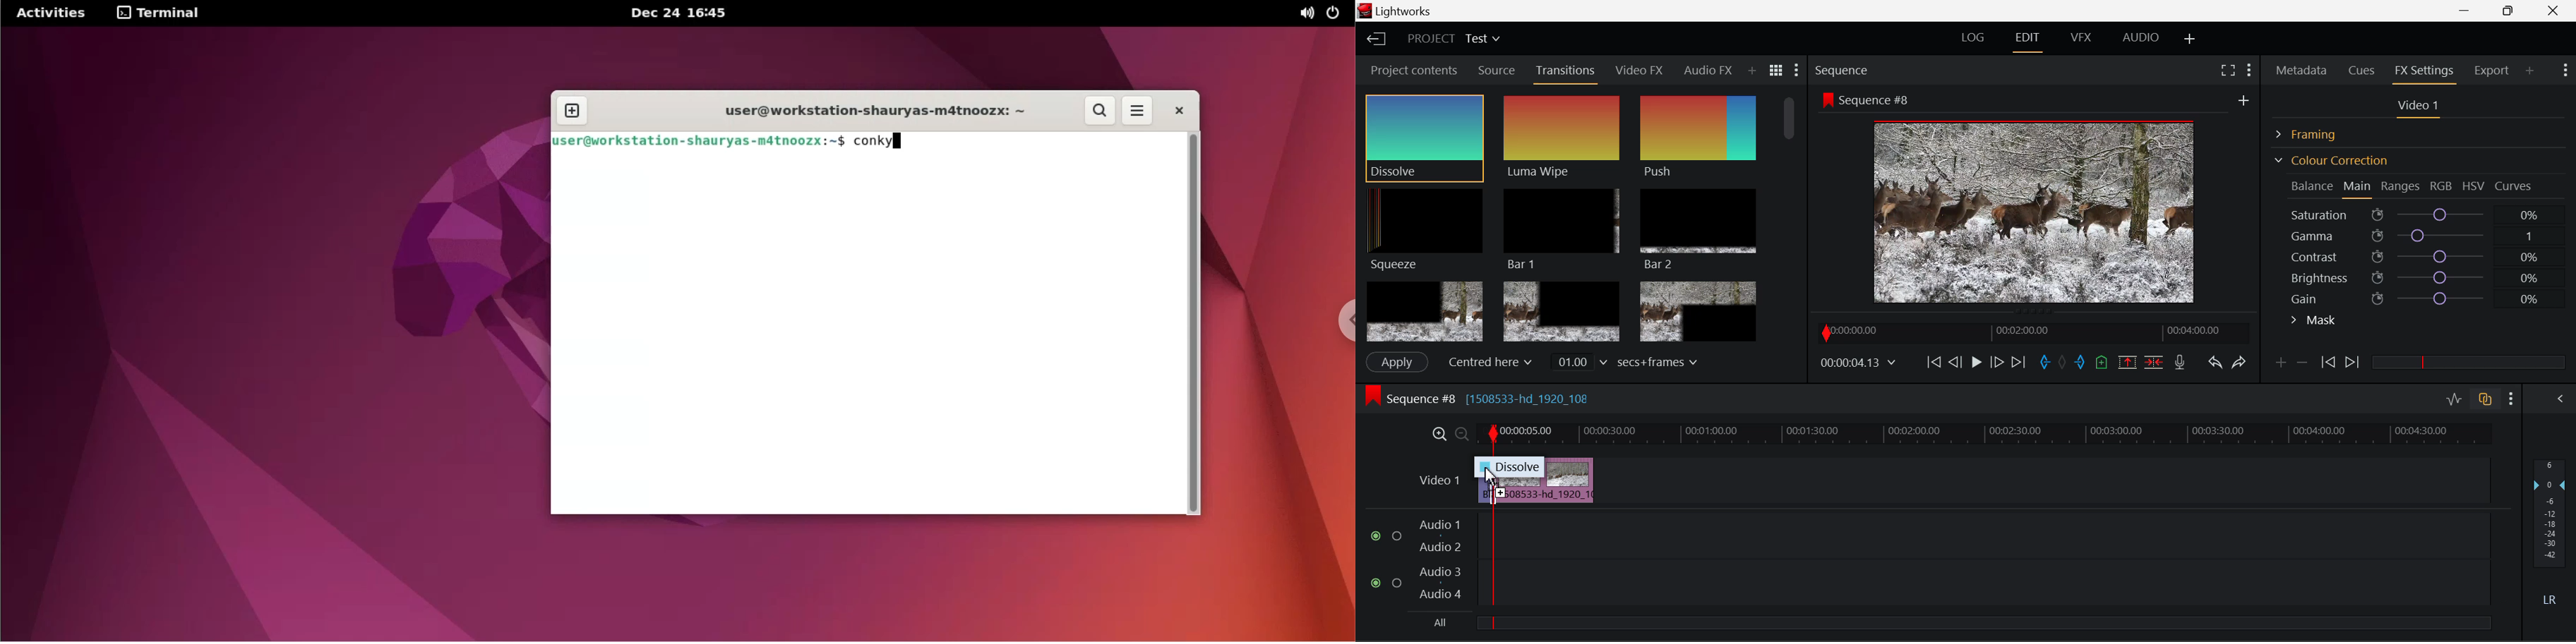 This screenshot has height=644, width=2576. Describe the element at coordinates (1930, 561) in the screenshot. I see `Audio Input Fields` at that location.